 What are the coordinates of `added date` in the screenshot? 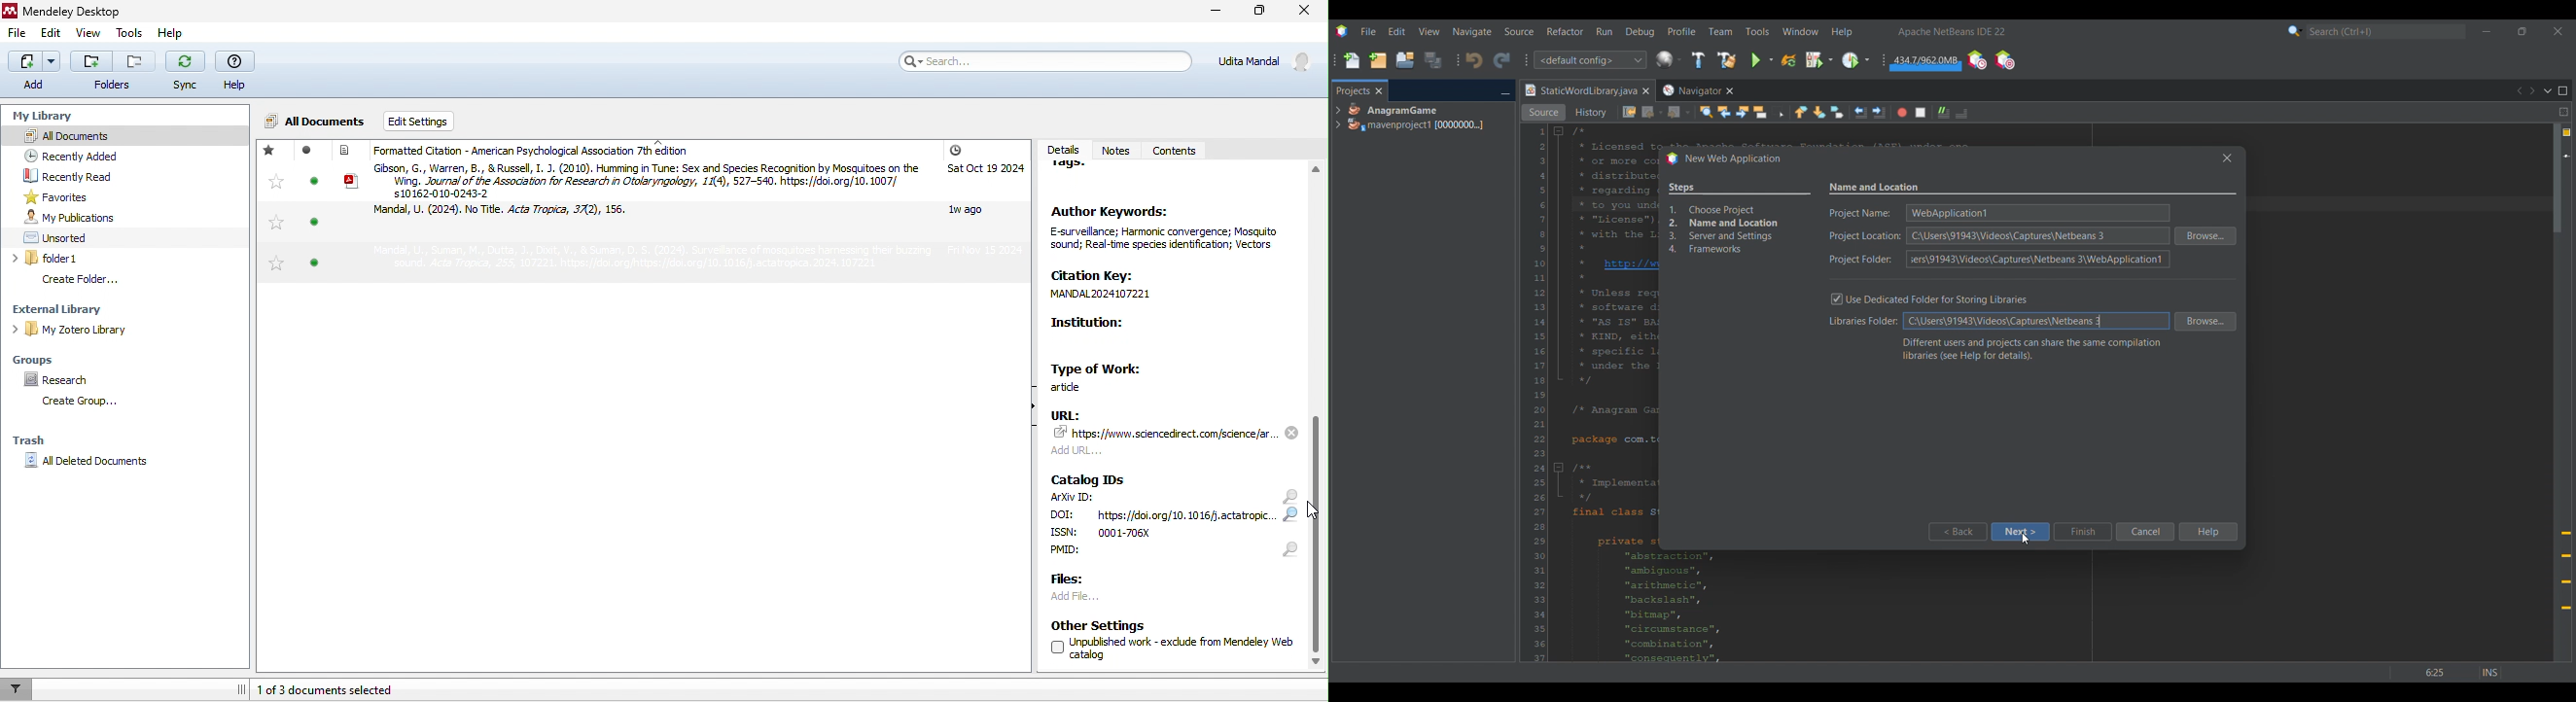 It's located at (984, 201).